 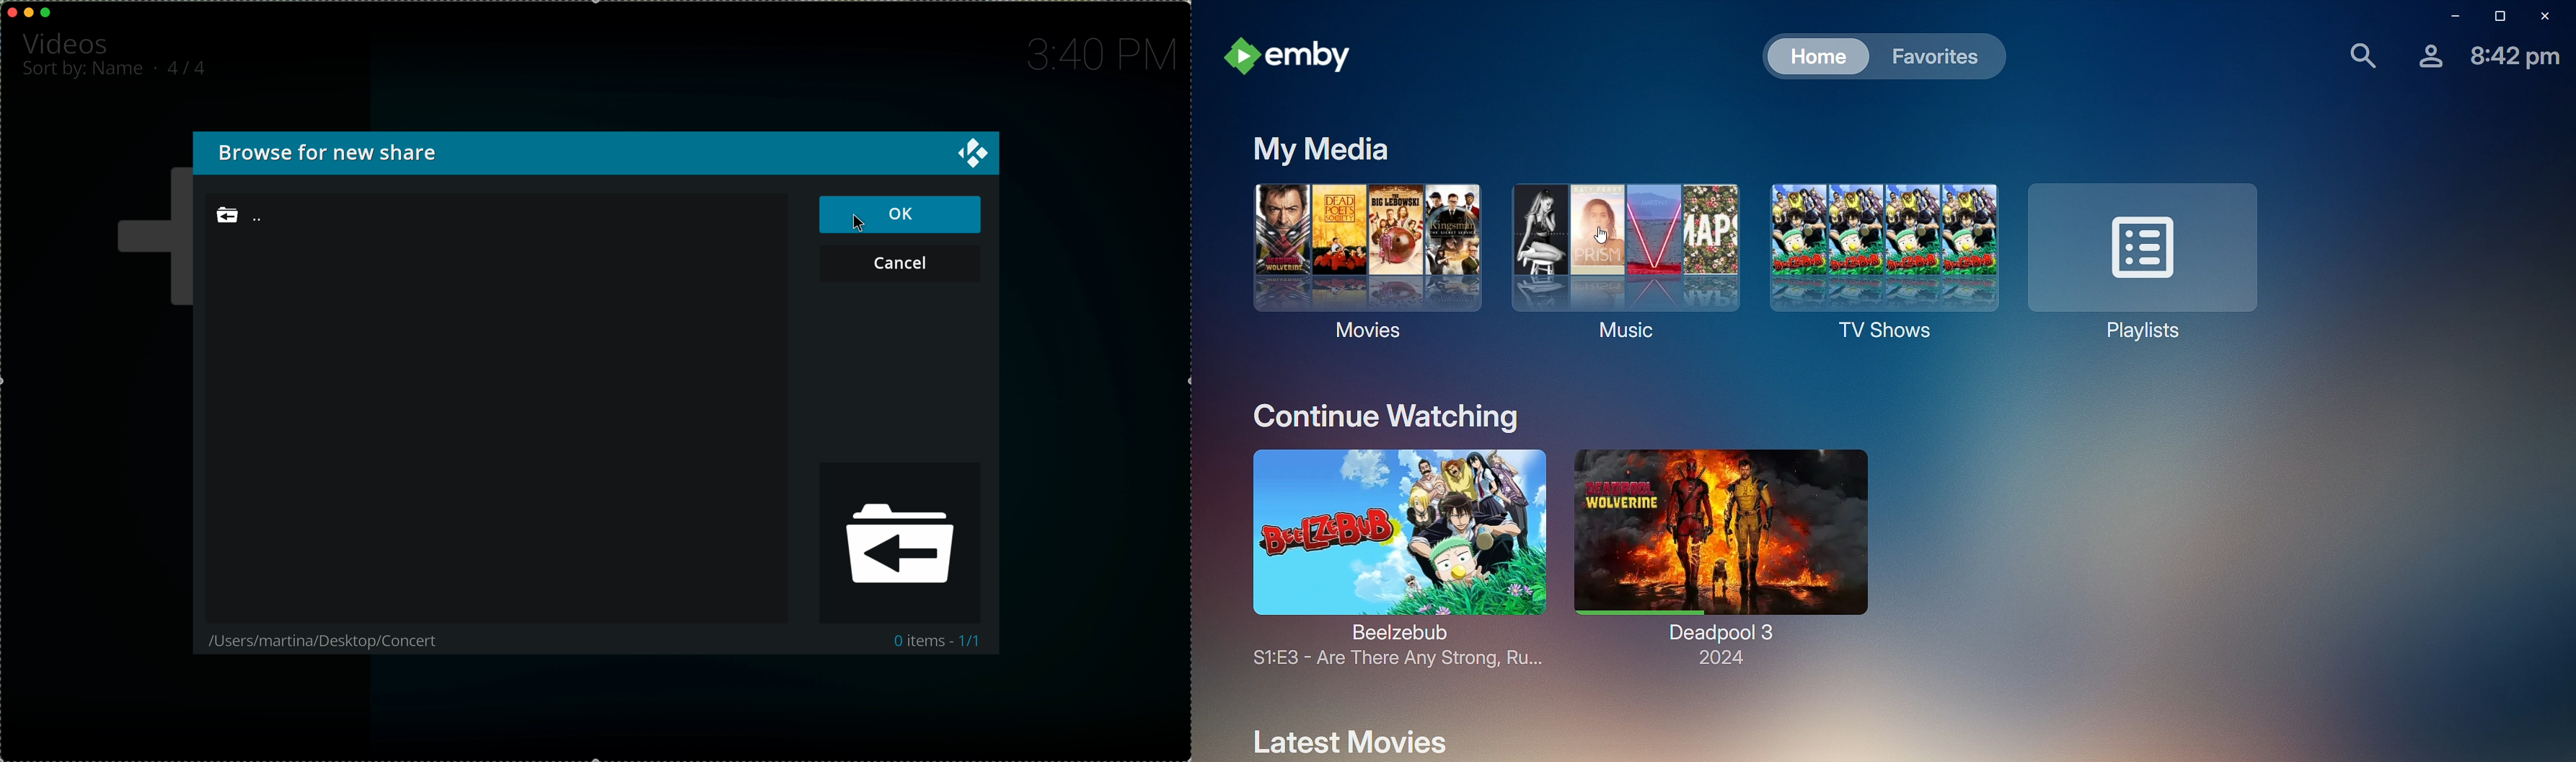 What do you see at coordinates (902, 542) in the screenshot?
I see `back folder icon` at bounding box center [902, 542].